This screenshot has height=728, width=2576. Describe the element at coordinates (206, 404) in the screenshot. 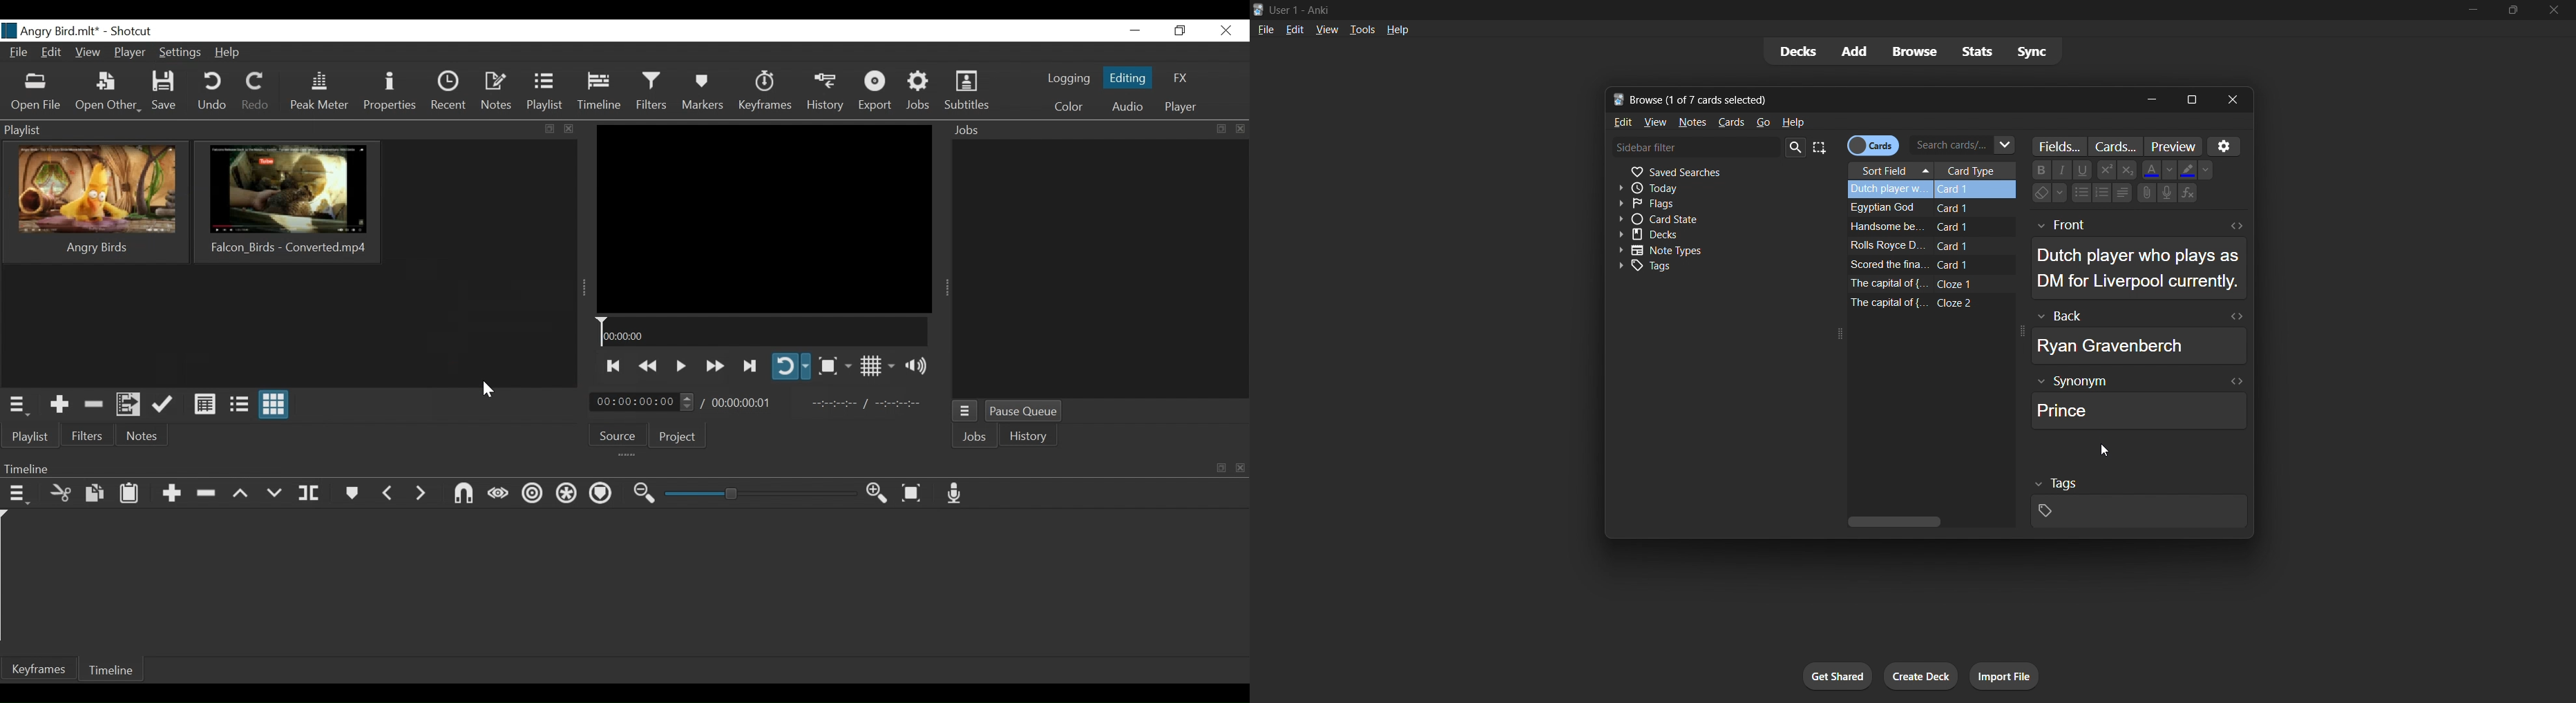

I see `View as Detail` at that location.